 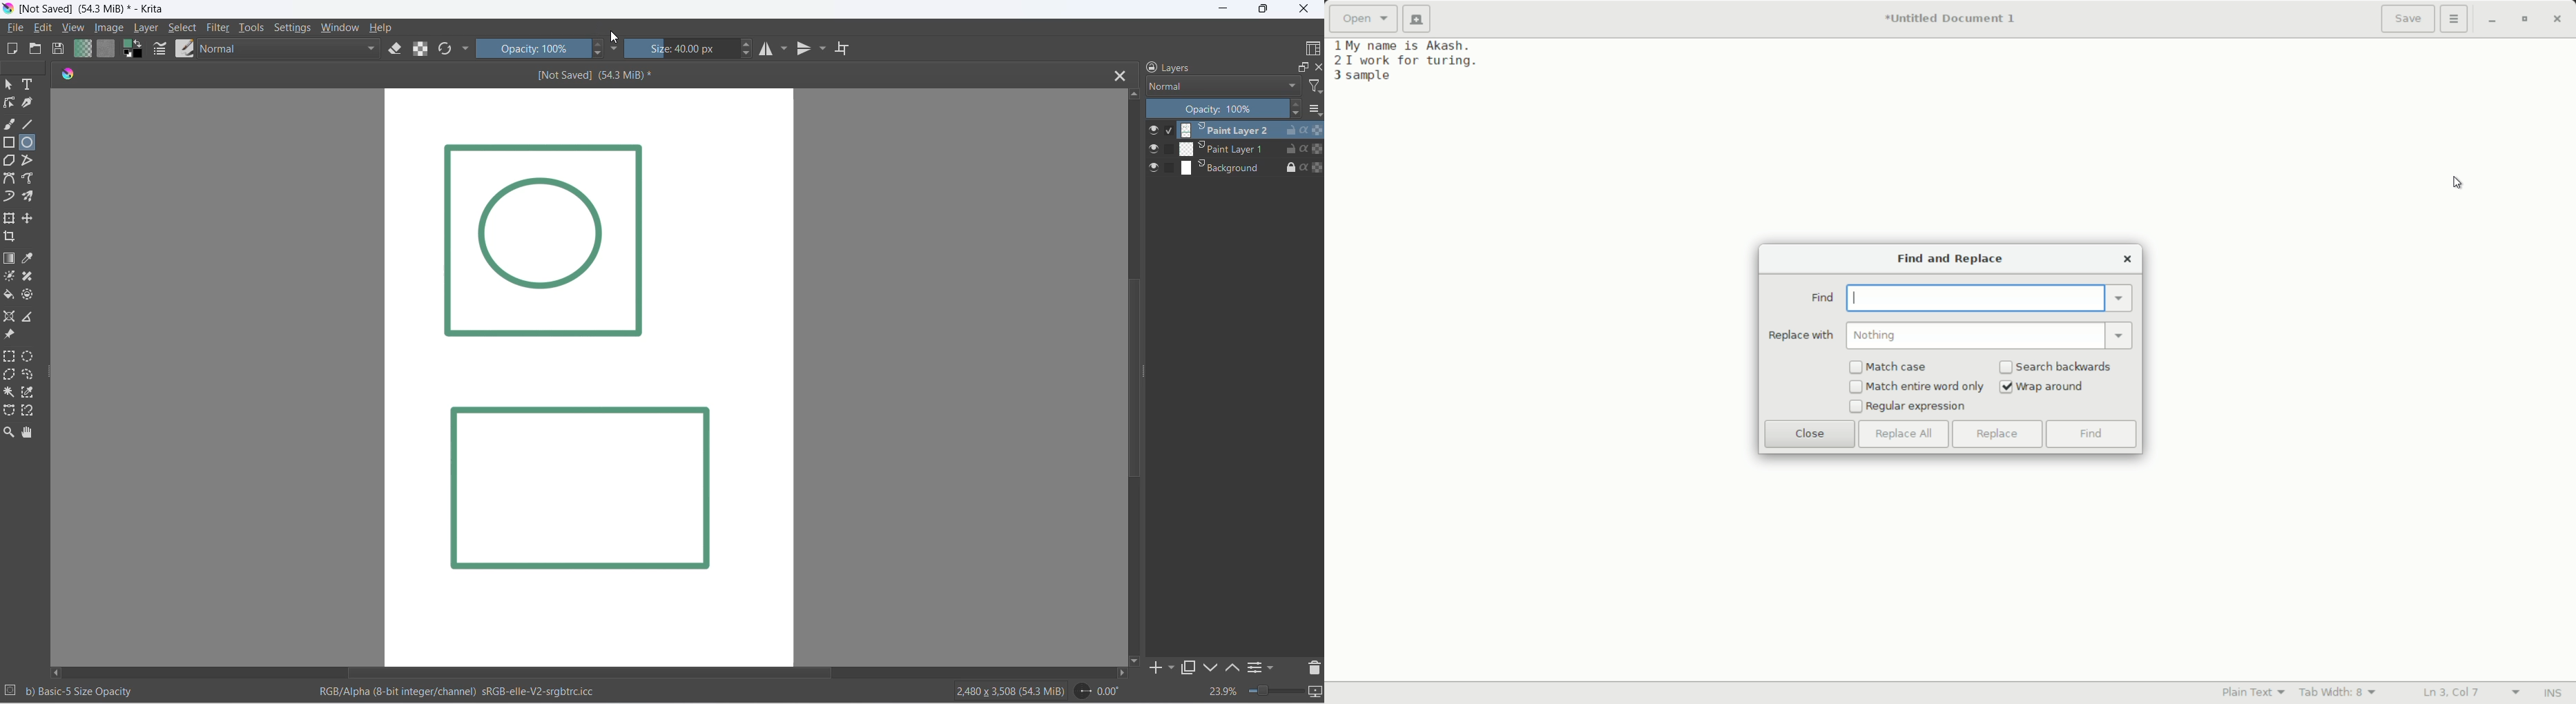 I want to click on edit shapes tool, so click(x=9, y=105).